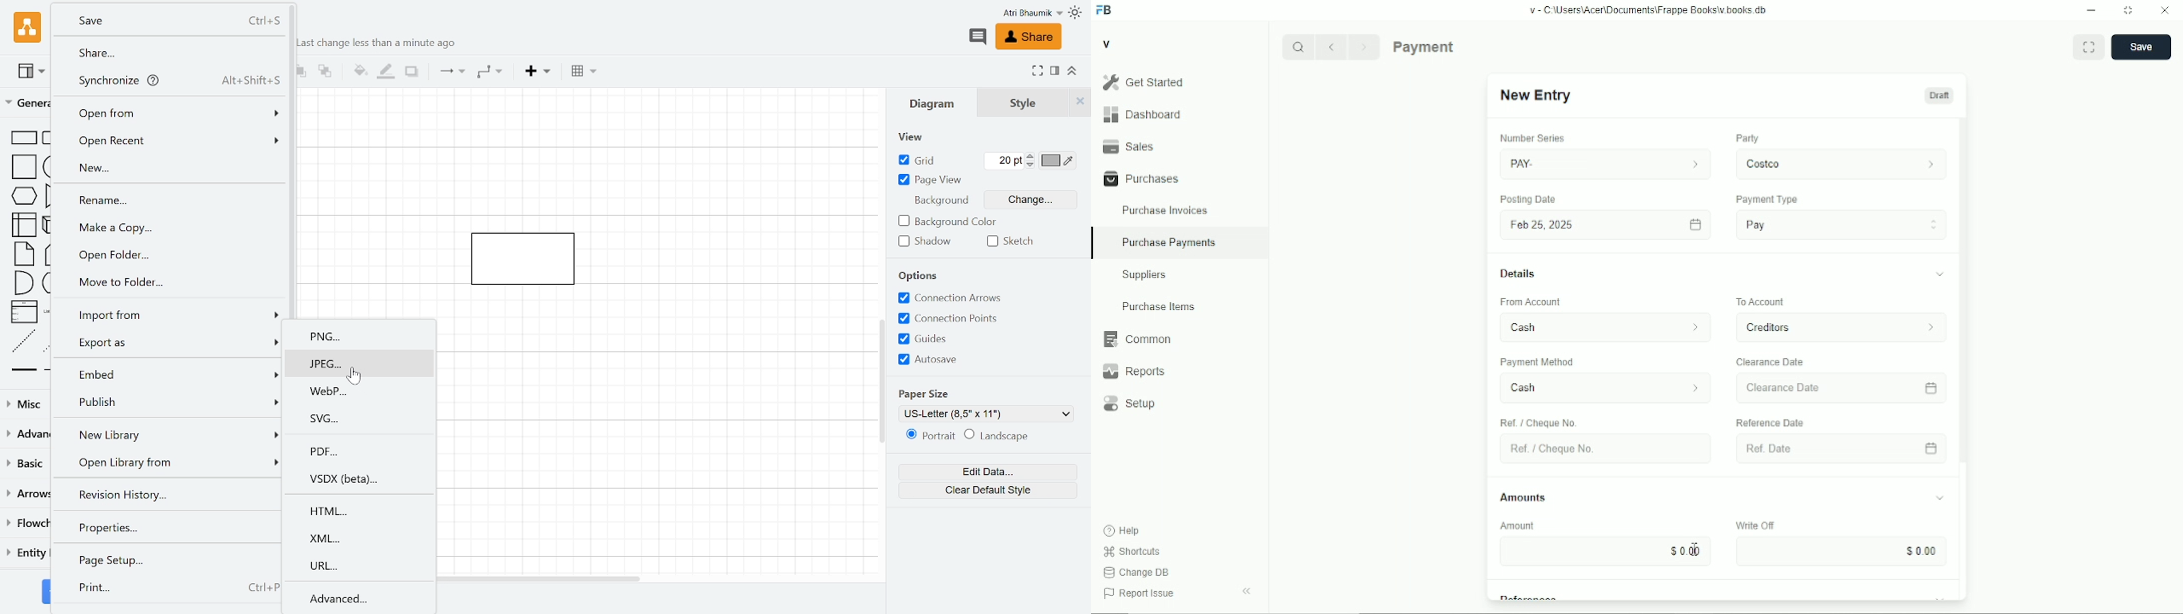 Image resolution: width=2184 pixels, height=616 pixels. What do you see at coordinates (27, 556) in the screenshot?
I see `Entity relation` at bounding box center [27, 556].